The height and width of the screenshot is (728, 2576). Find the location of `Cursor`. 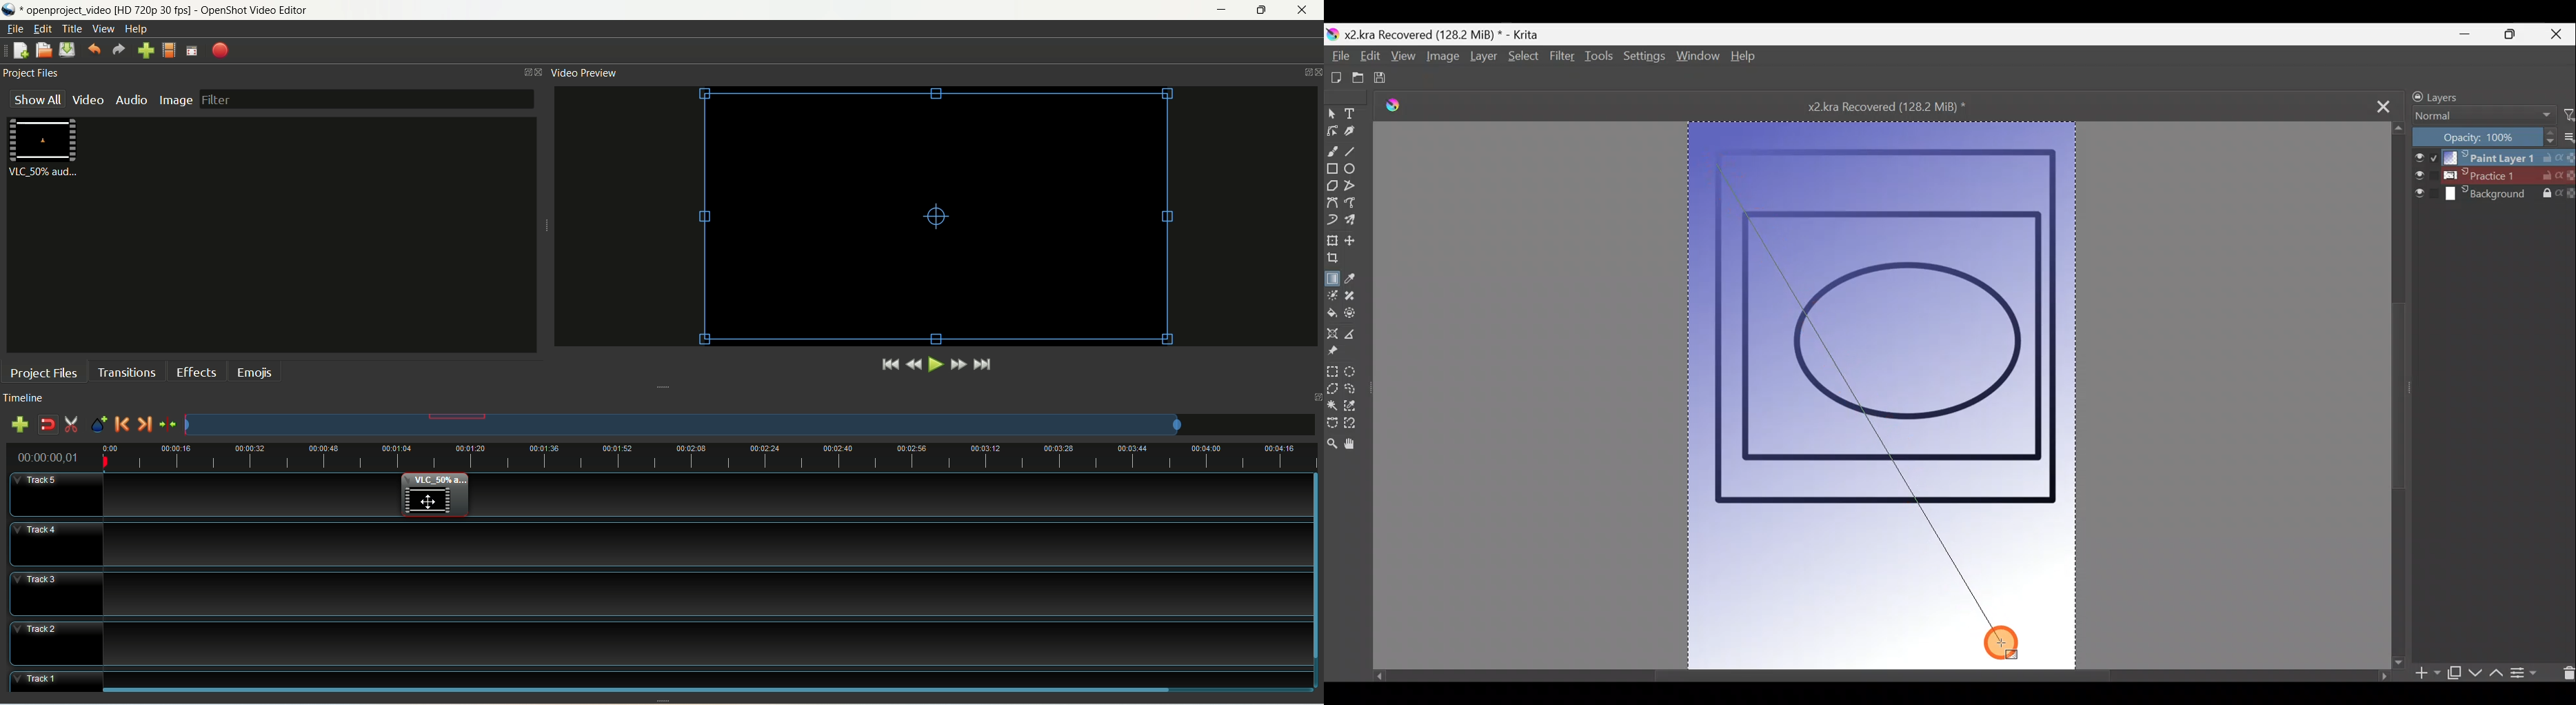

Cursor is located at coordinates (2006, 642).